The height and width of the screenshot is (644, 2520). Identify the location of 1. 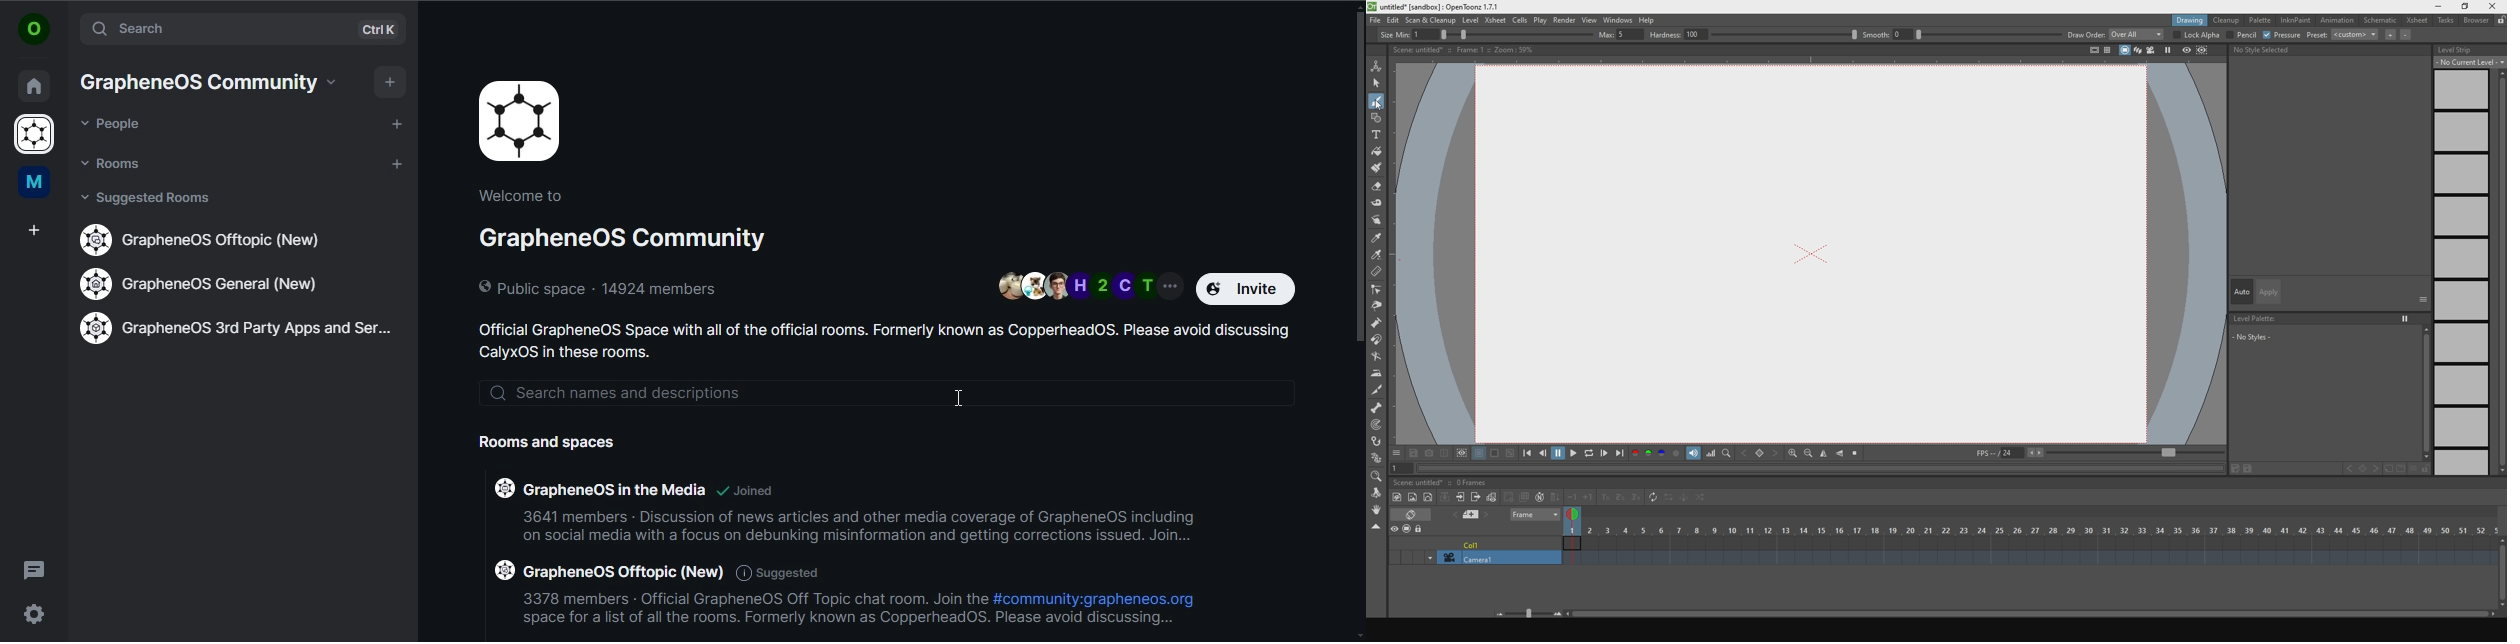
(1398, 469).